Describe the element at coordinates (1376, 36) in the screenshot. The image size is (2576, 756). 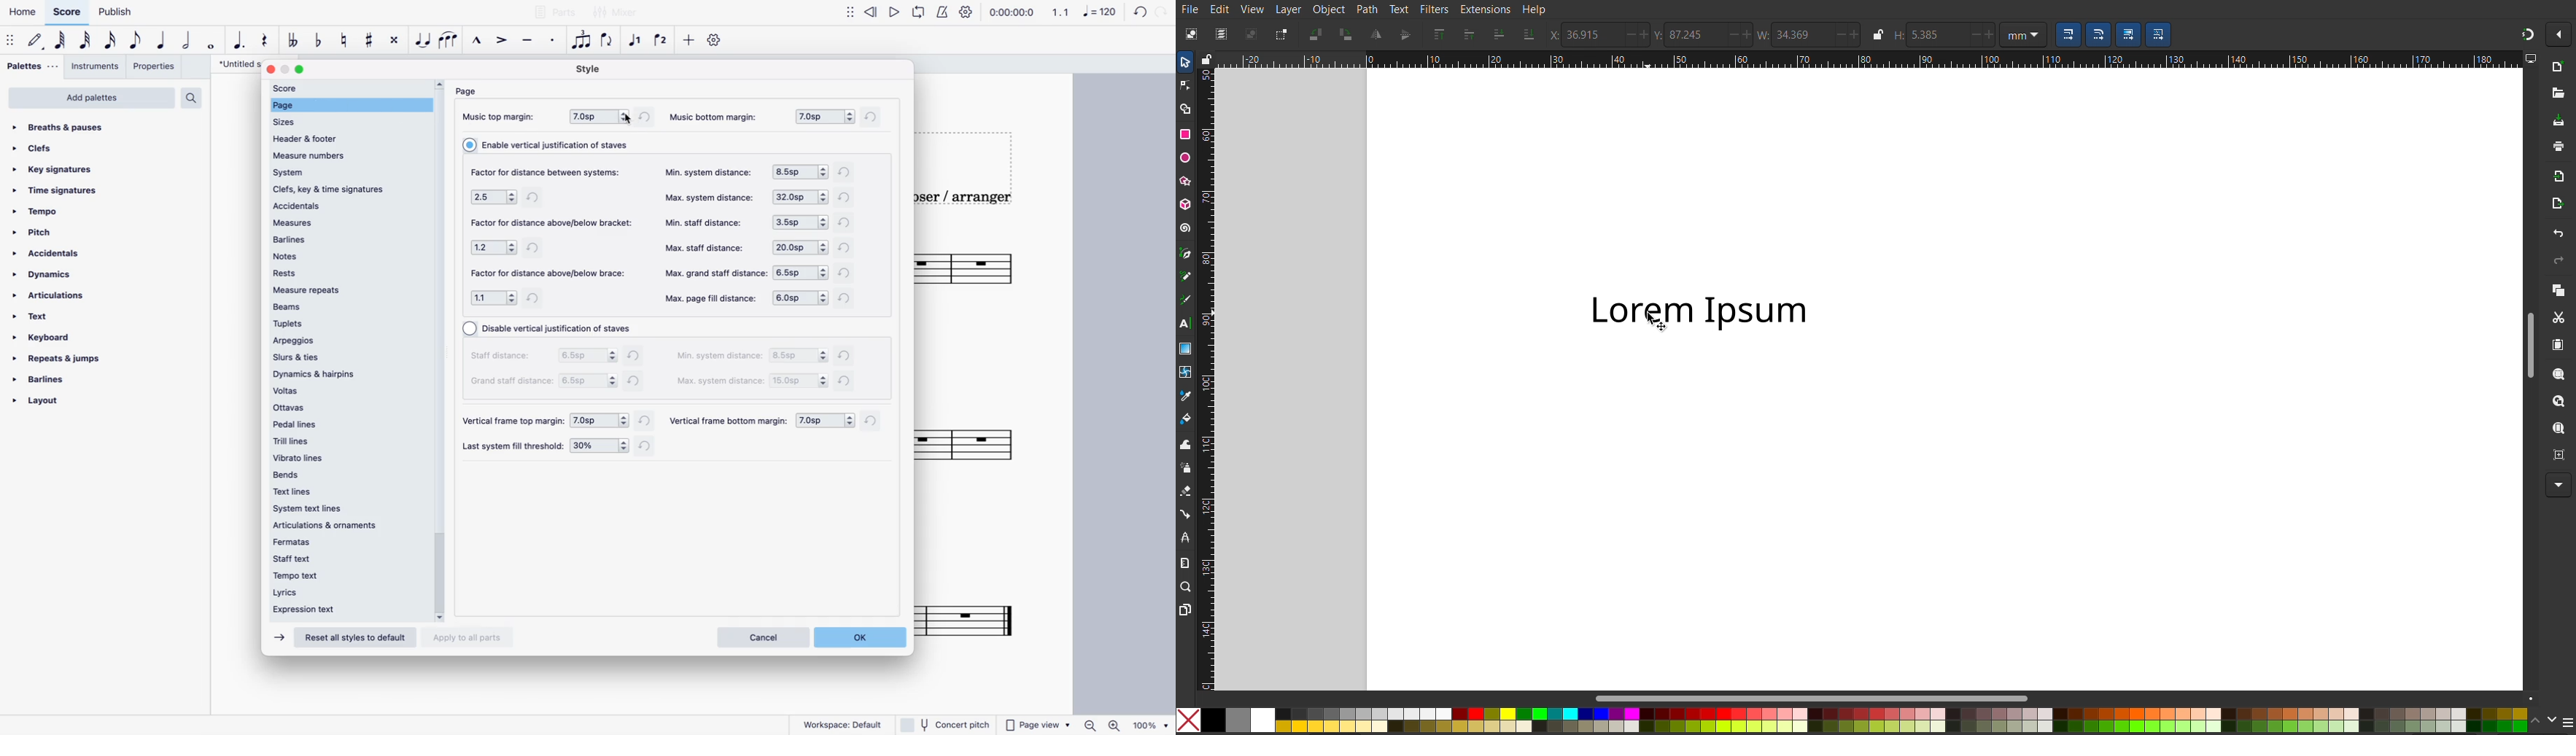
I see `Mirror Vertically` at that location.